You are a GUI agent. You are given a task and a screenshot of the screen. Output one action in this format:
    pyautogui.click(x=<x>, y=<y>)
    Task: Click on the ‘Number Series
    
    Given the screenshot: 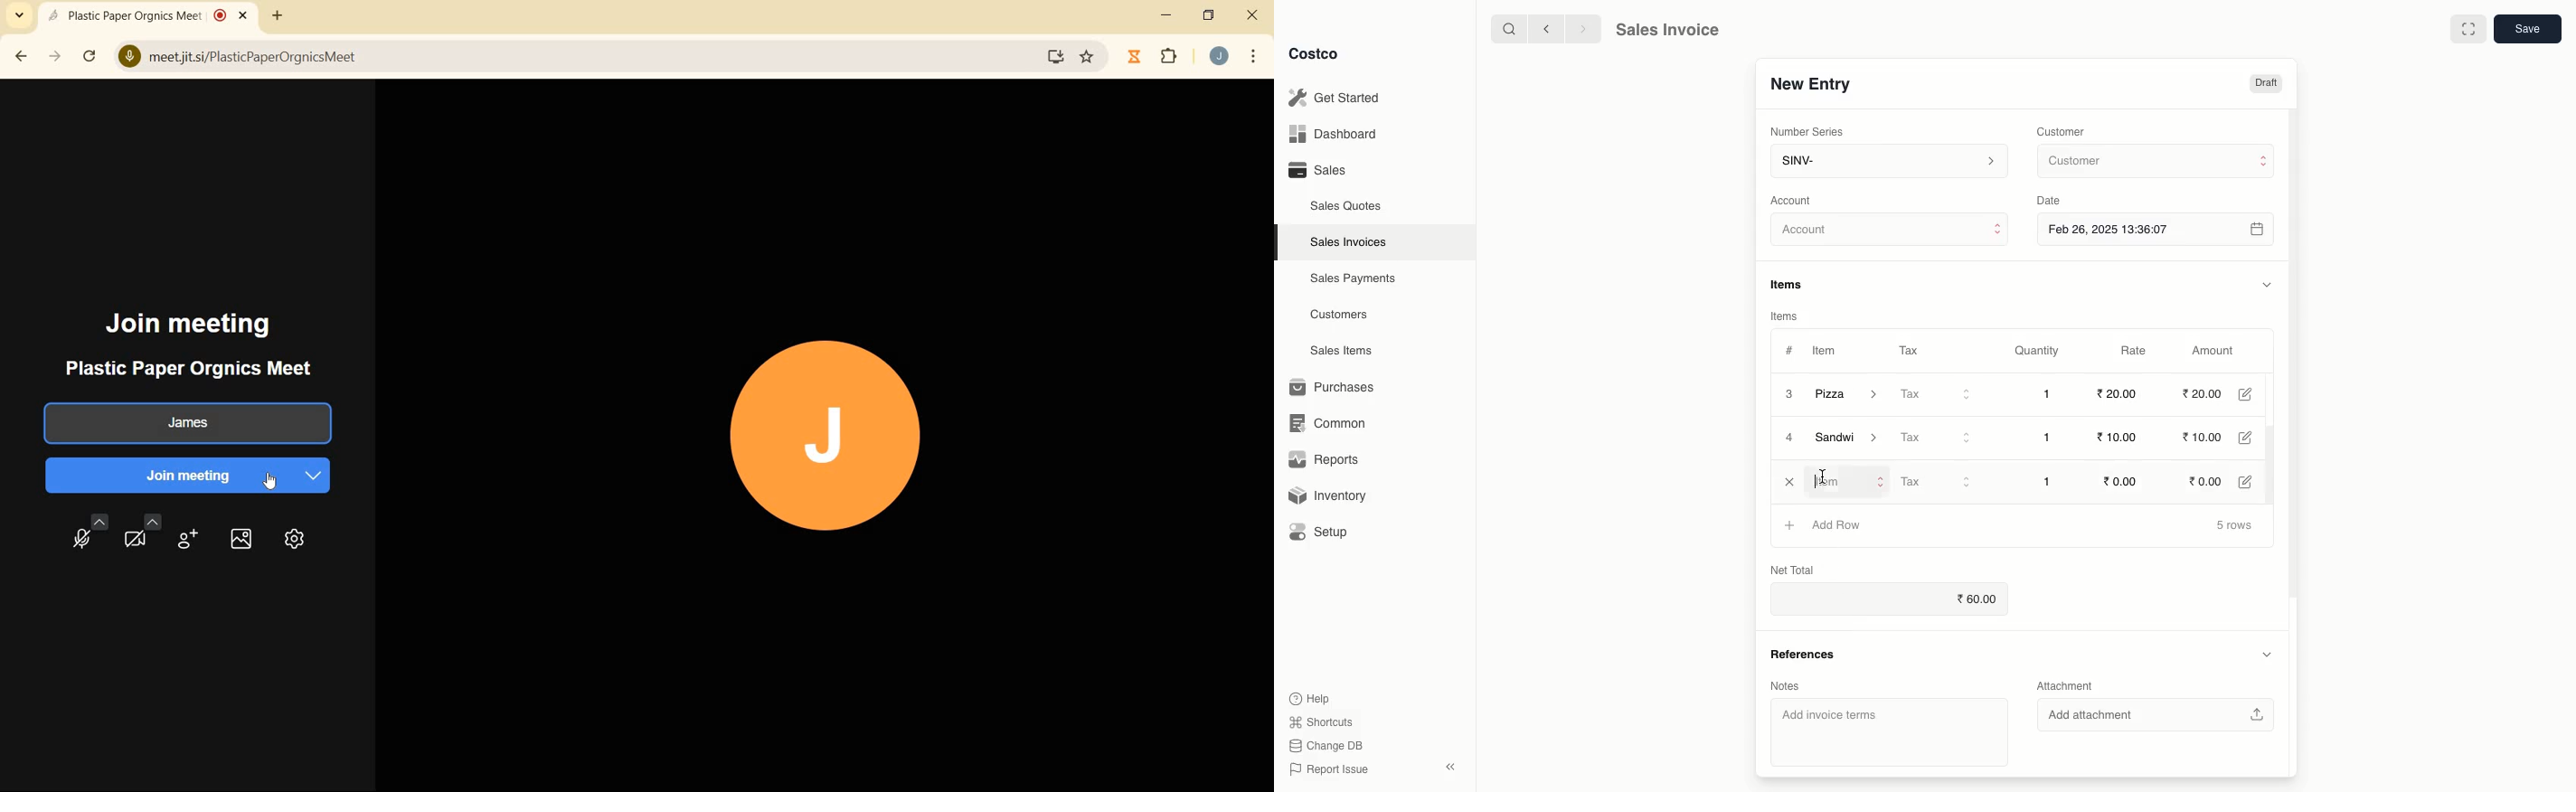 What is the action you would take?
    pyautogui.click(x=1804, y=132)
    